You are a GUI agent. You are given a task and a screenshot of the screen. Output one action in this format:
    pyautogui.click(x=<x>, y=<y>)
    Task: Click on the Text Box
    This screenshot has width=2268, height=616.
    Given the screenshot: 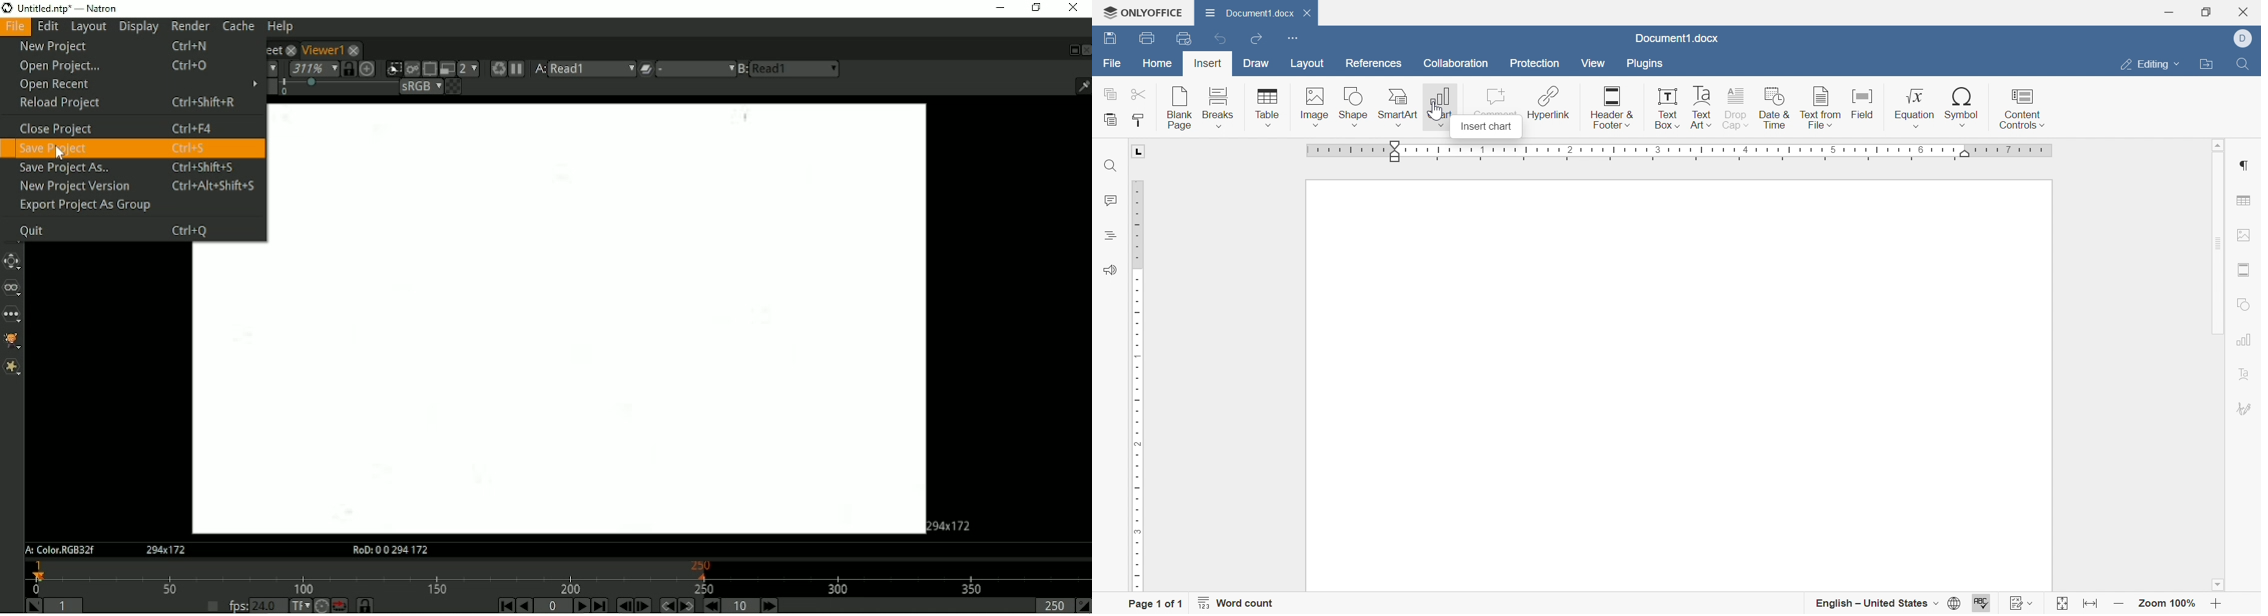 What is the action you would take?
    pyautogui.click(x=1668, y=109)
    